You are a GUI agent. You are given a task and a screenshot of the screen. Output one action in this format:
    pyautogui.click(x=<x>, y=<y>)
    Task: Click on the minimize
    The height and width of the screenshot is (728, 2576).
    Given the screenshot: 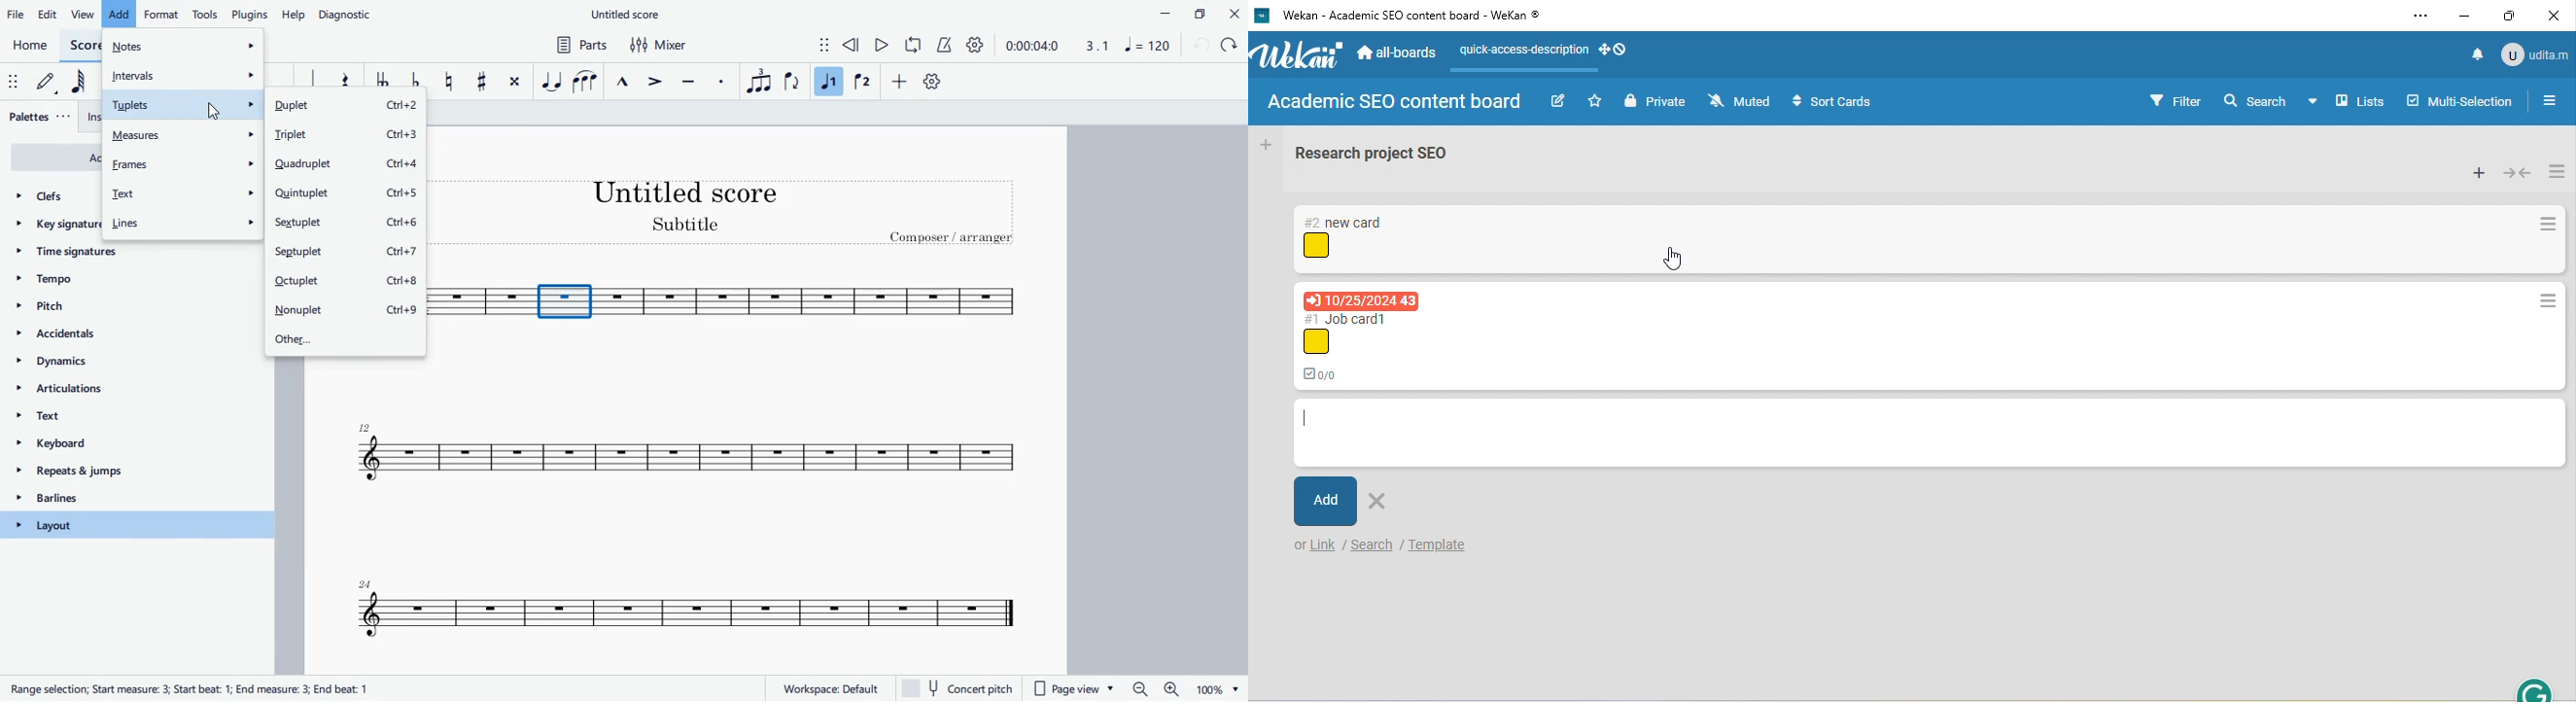 What is the action you would take?
    pyautogui.click(x=1159, y=13)
    